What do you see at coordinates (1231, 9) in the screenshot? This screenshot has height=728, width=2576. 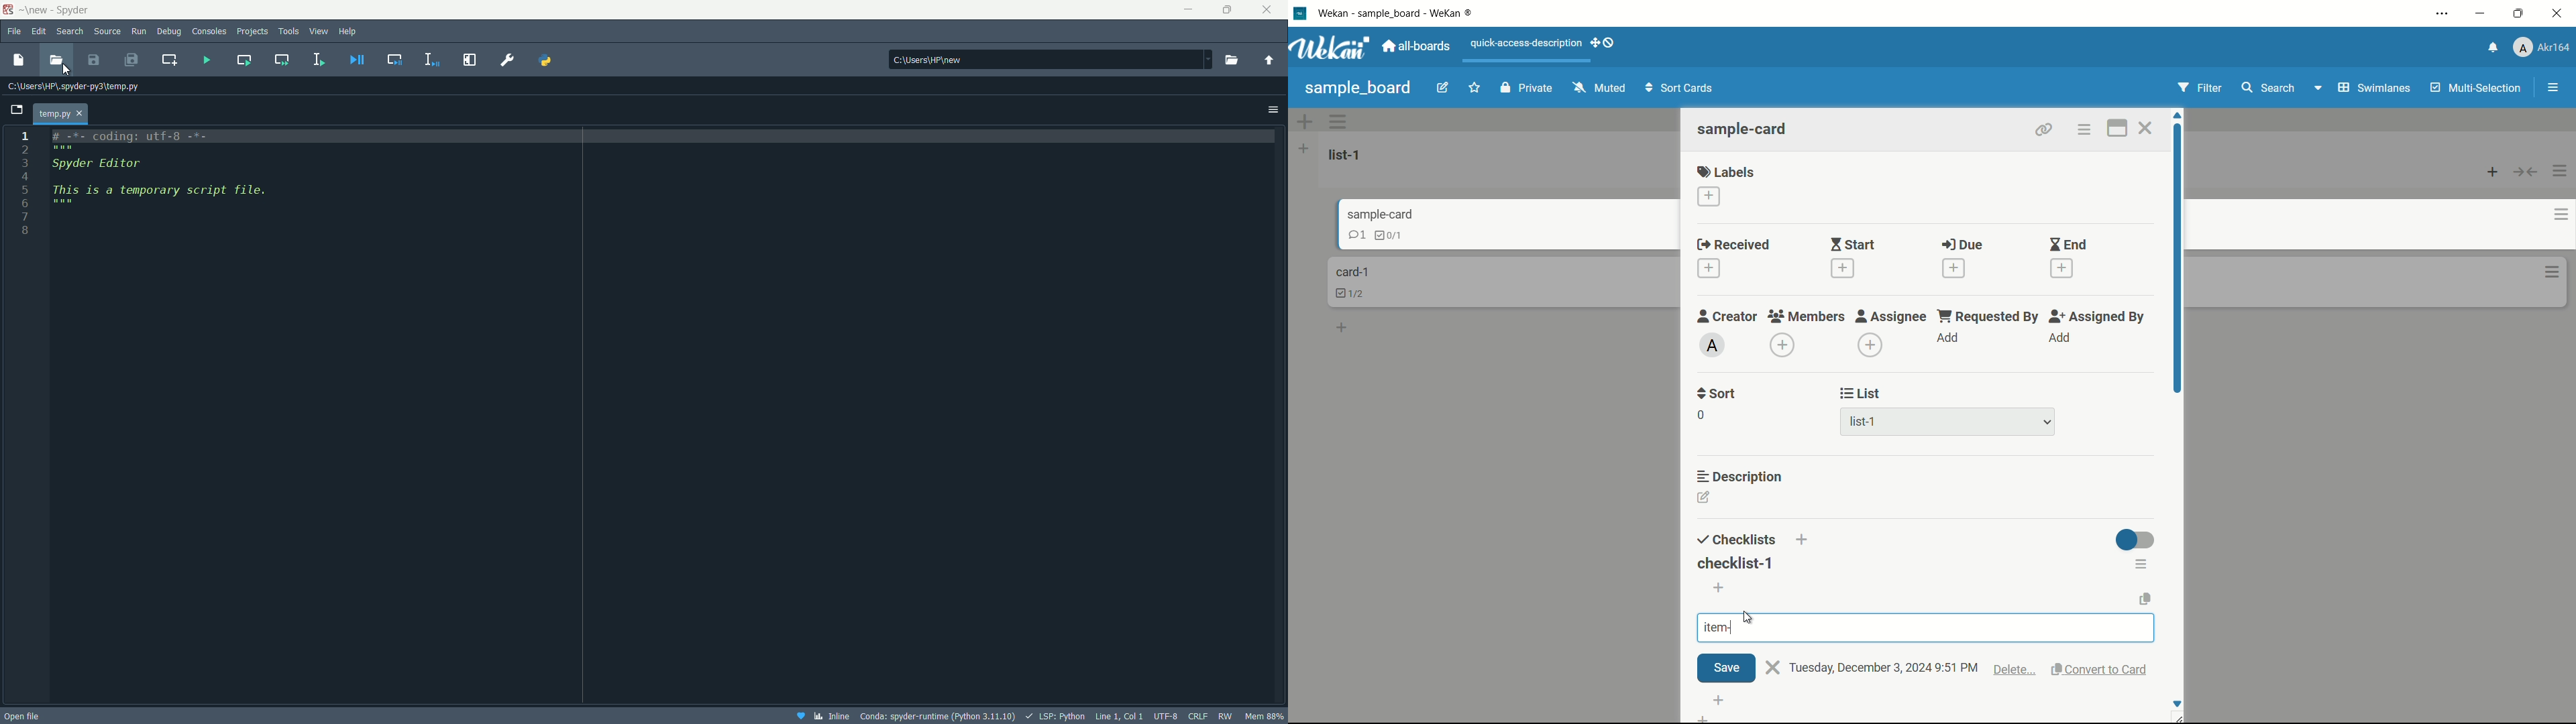 I see `maximize` at bounding box center [1231, 9].